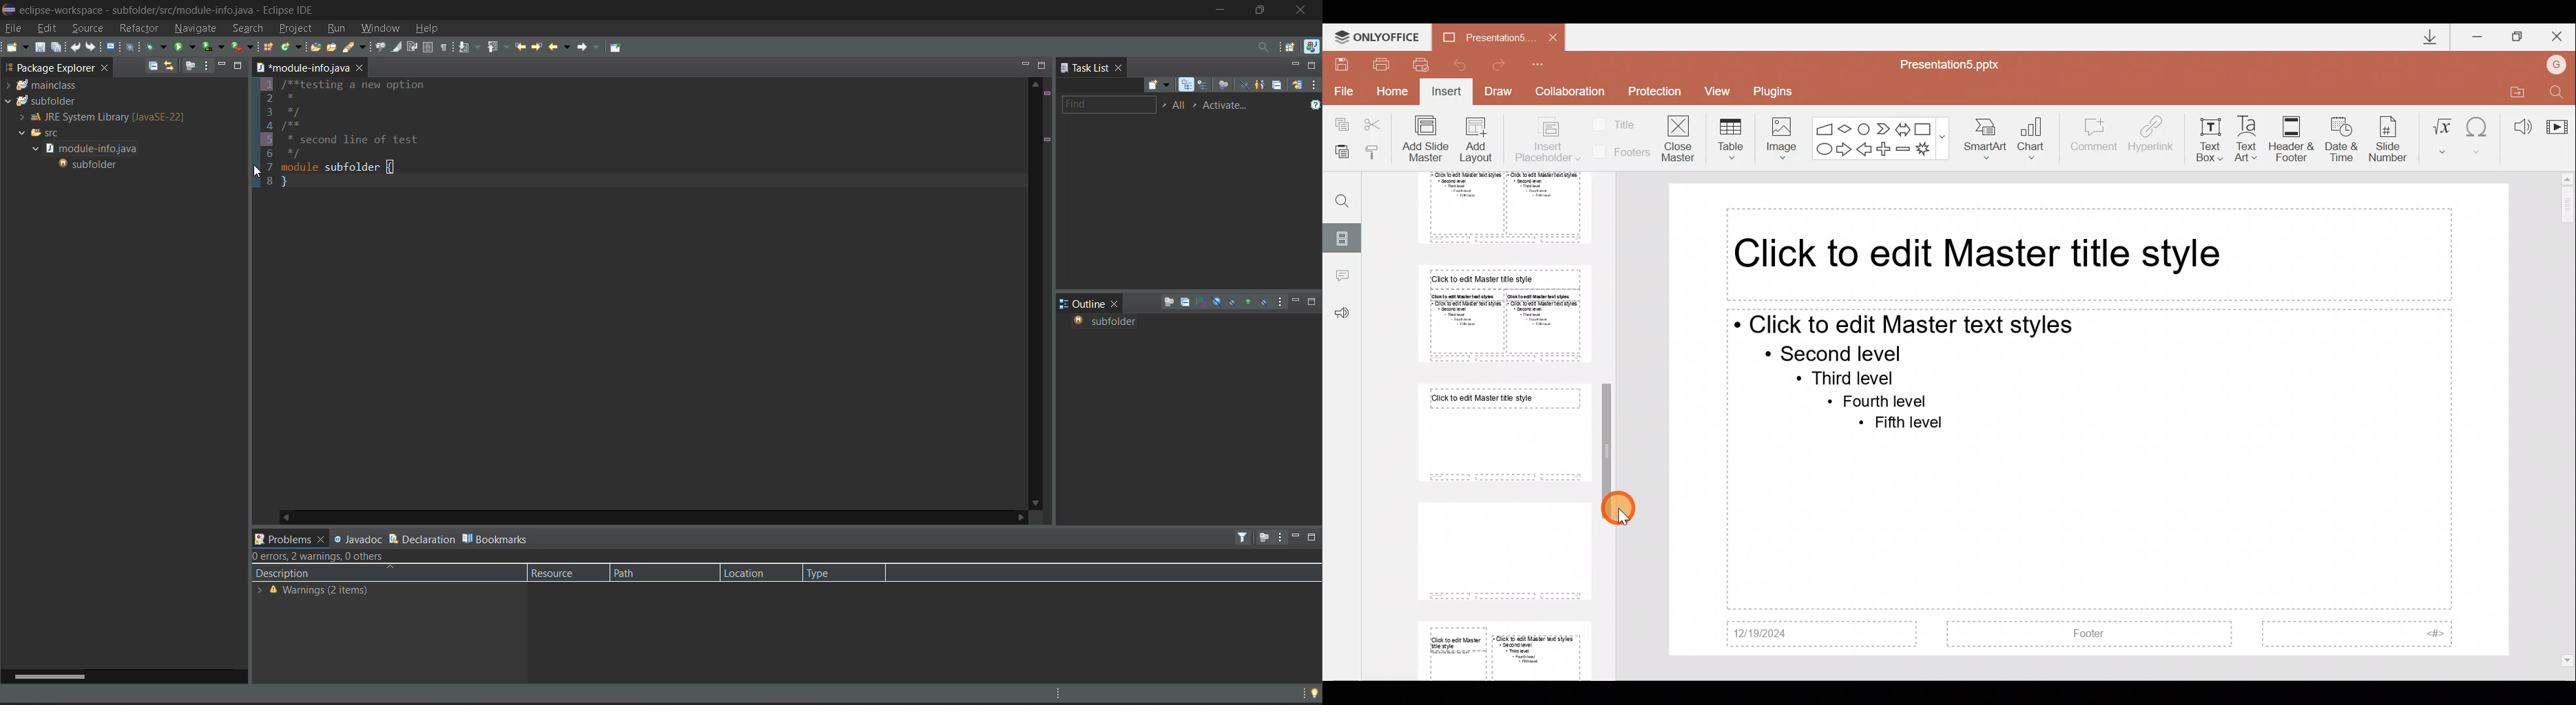 The width and height of the screenshot is (2576, 728). Describe the element at coordinates (2514, 89) in the screenshot. I see `Open file location` at that location.